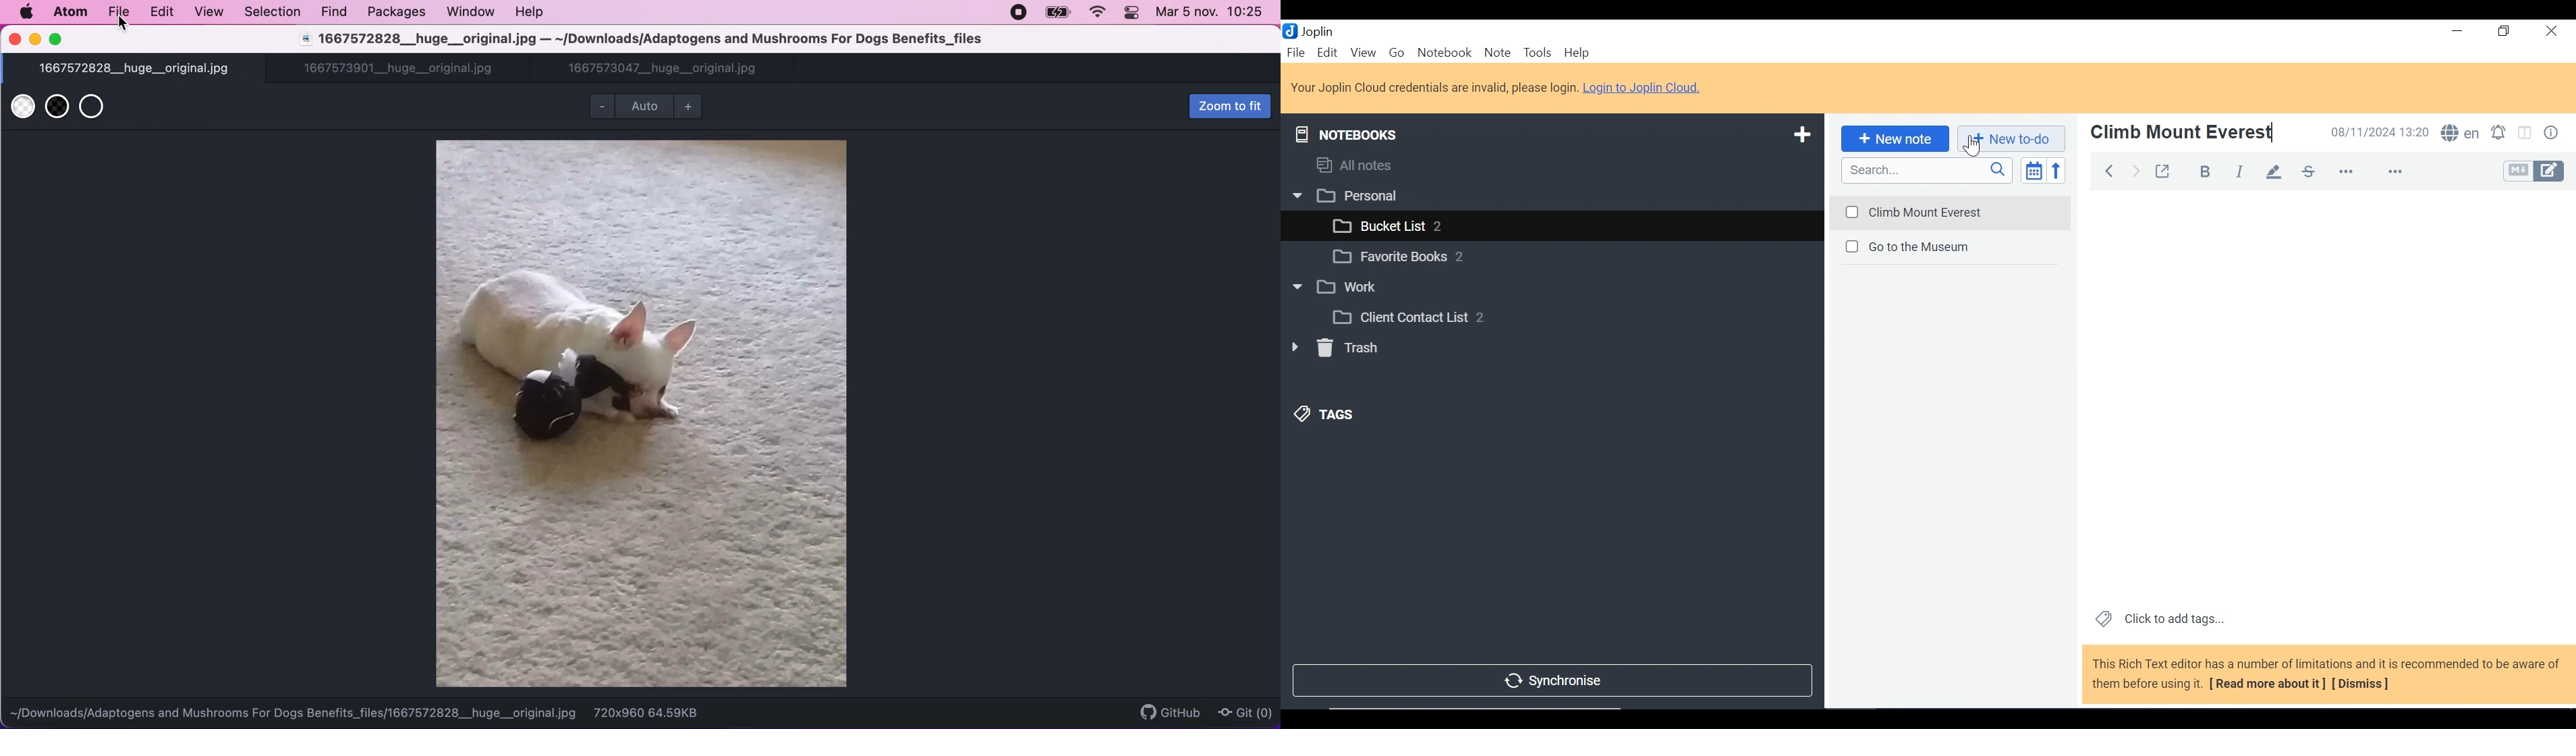 The image size is (2576, 756). What do you see at coordinates (2160, 620) in the screenshot?
I see `Click to add tags` at bounding box center [2160, 620].